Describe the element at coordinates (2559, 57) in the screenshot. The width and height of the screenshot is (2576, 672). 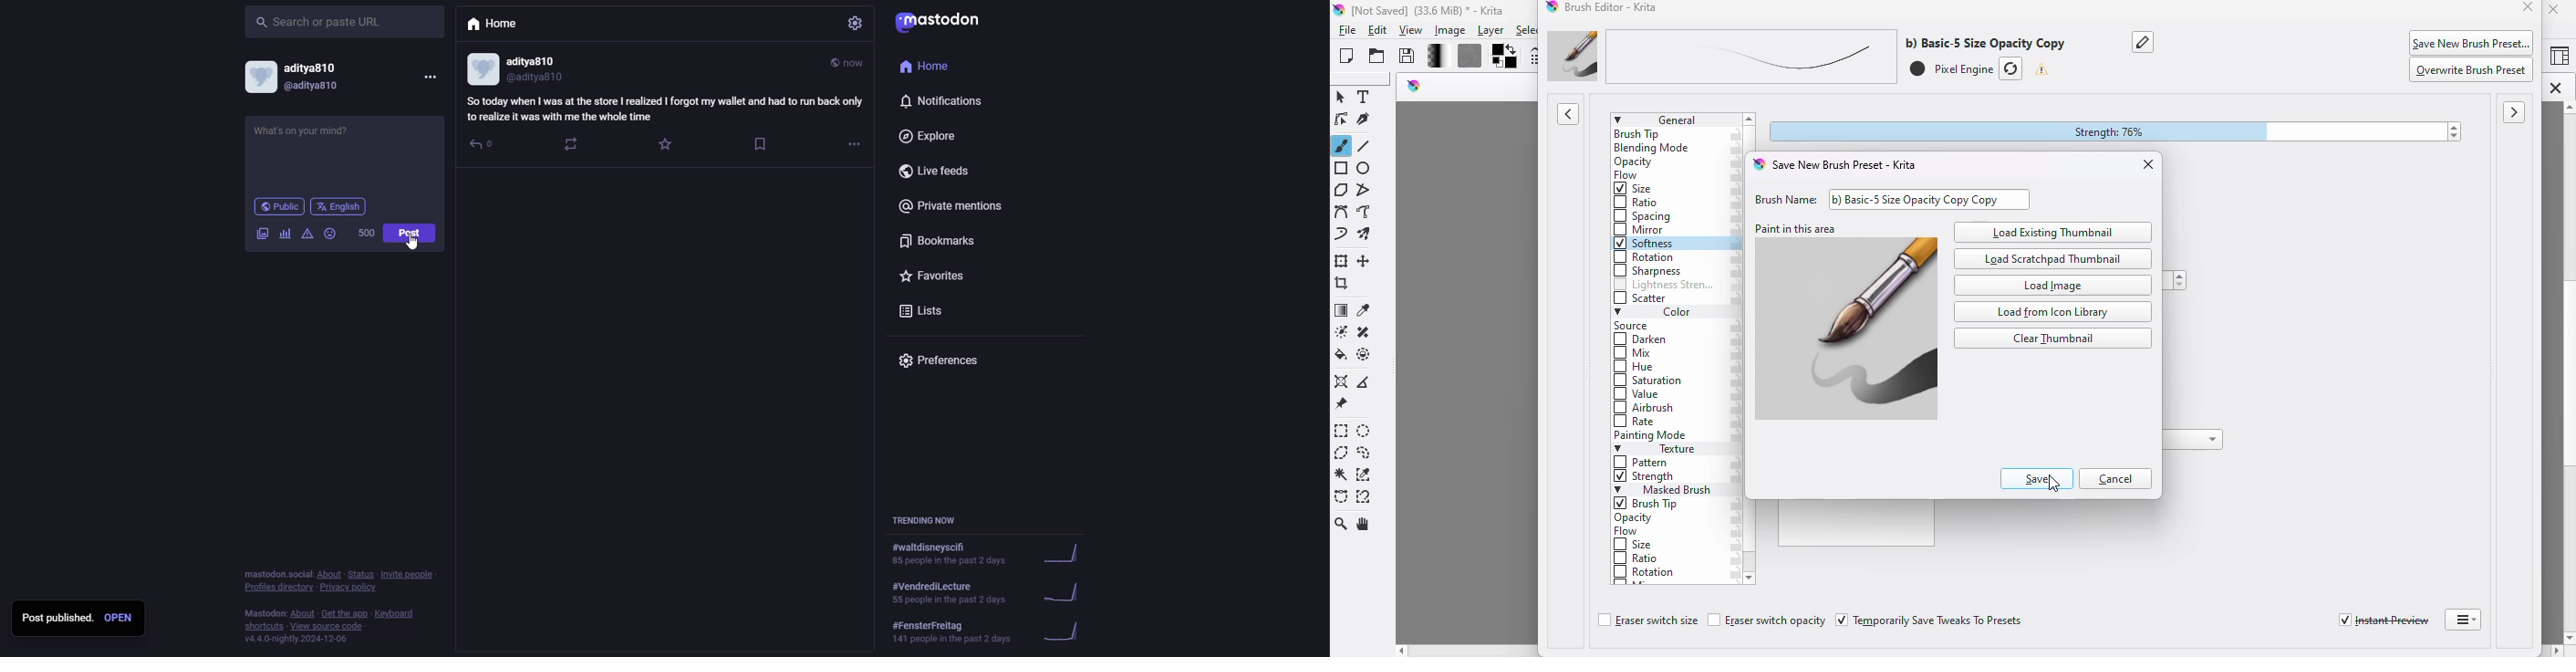
I see `choose workspace` at that location.